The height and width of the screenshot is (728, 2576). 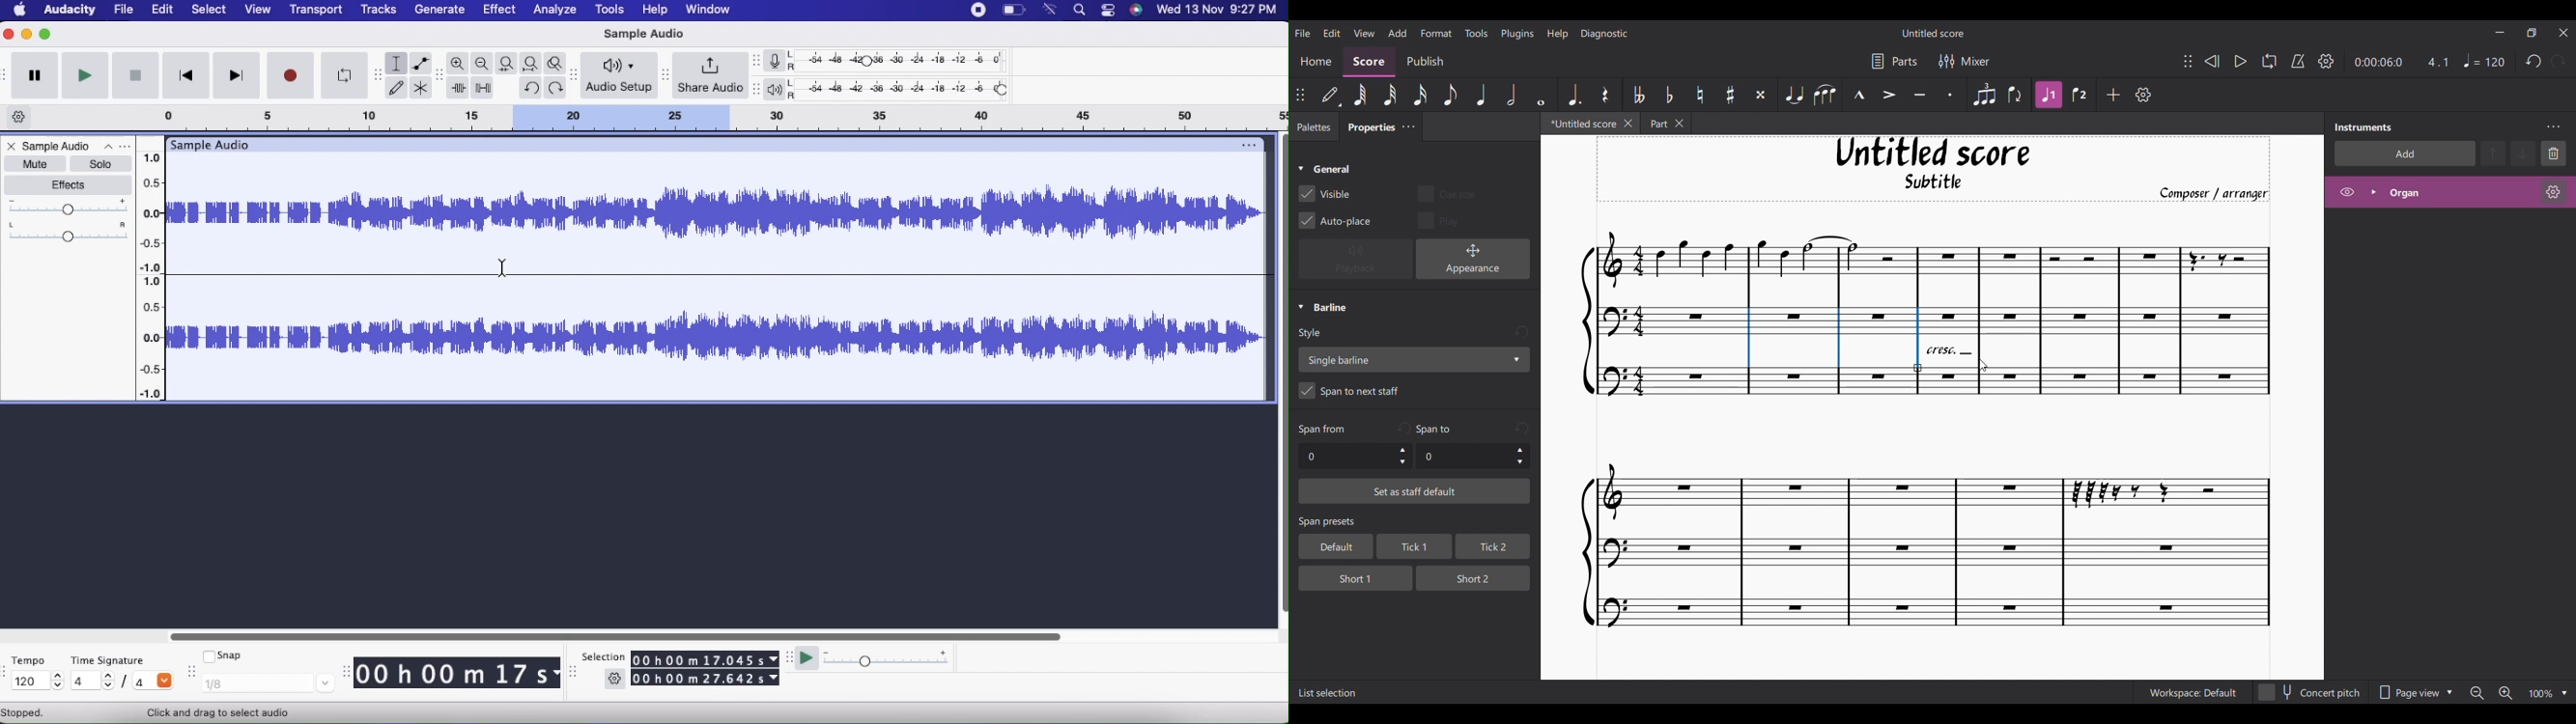 What do you see at coordinates (2500, 32) in the screenshot?
I see `Minimize` at bounding box center [2500, 32].